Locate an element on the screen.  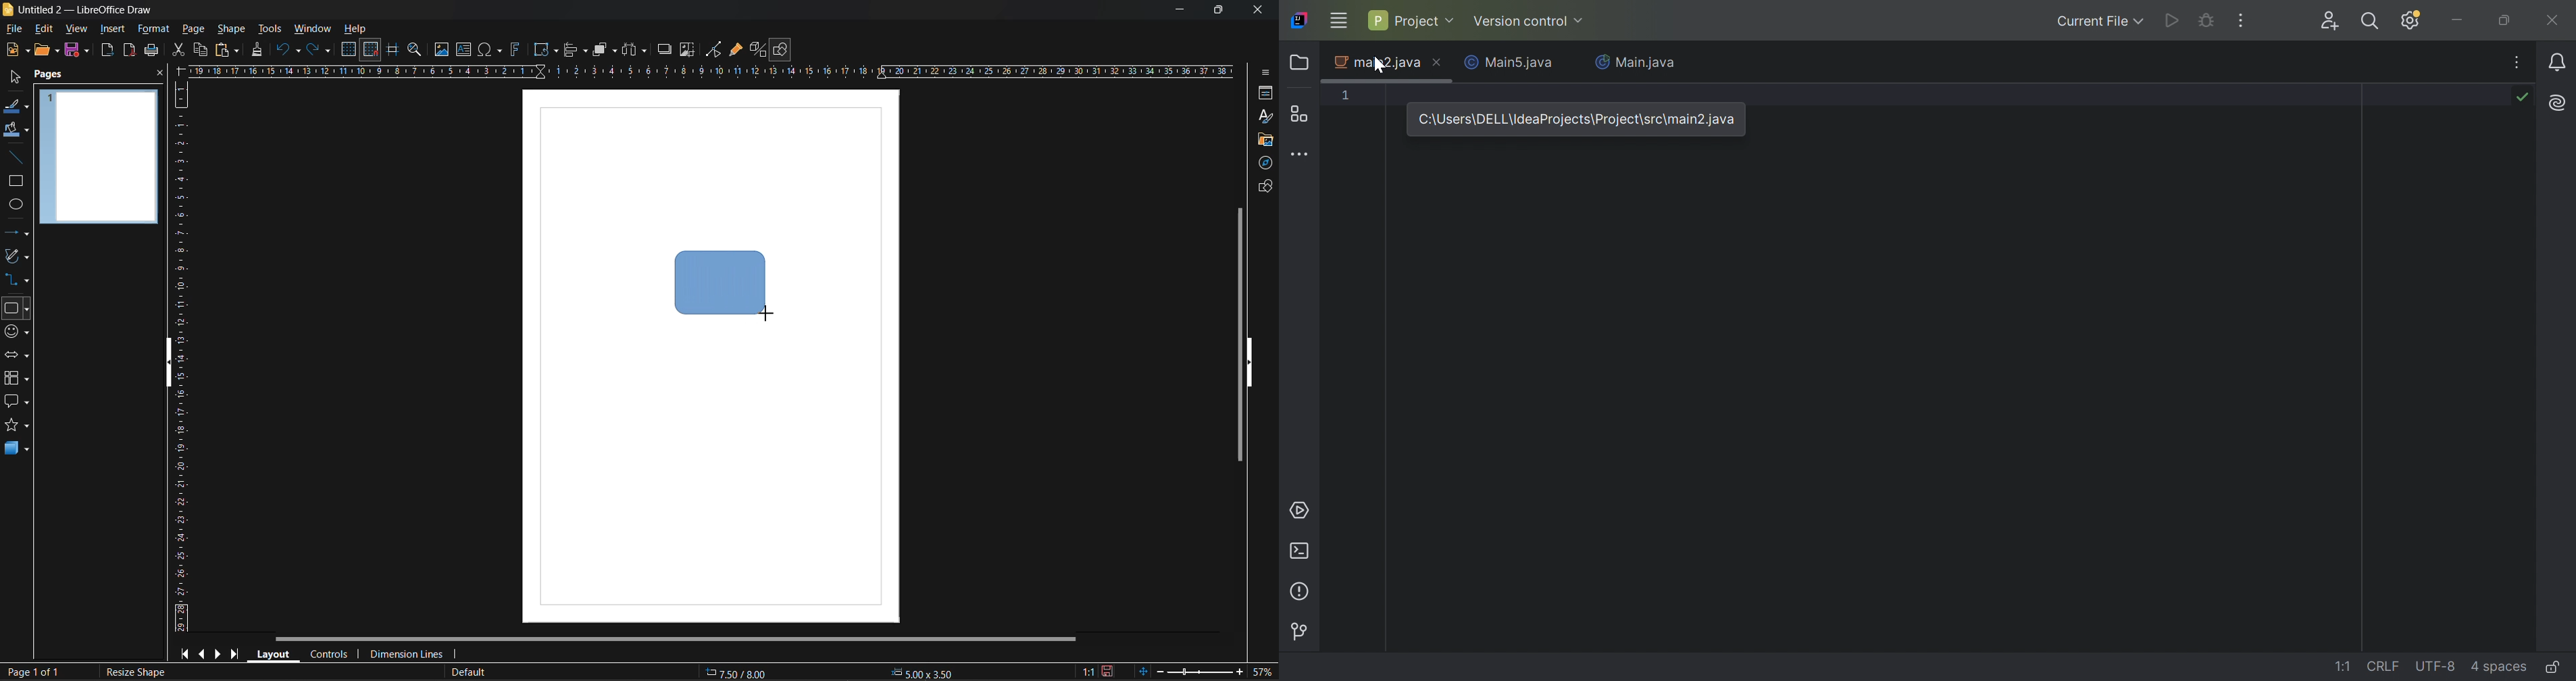
ellipse is located at coordinates (17, 205).